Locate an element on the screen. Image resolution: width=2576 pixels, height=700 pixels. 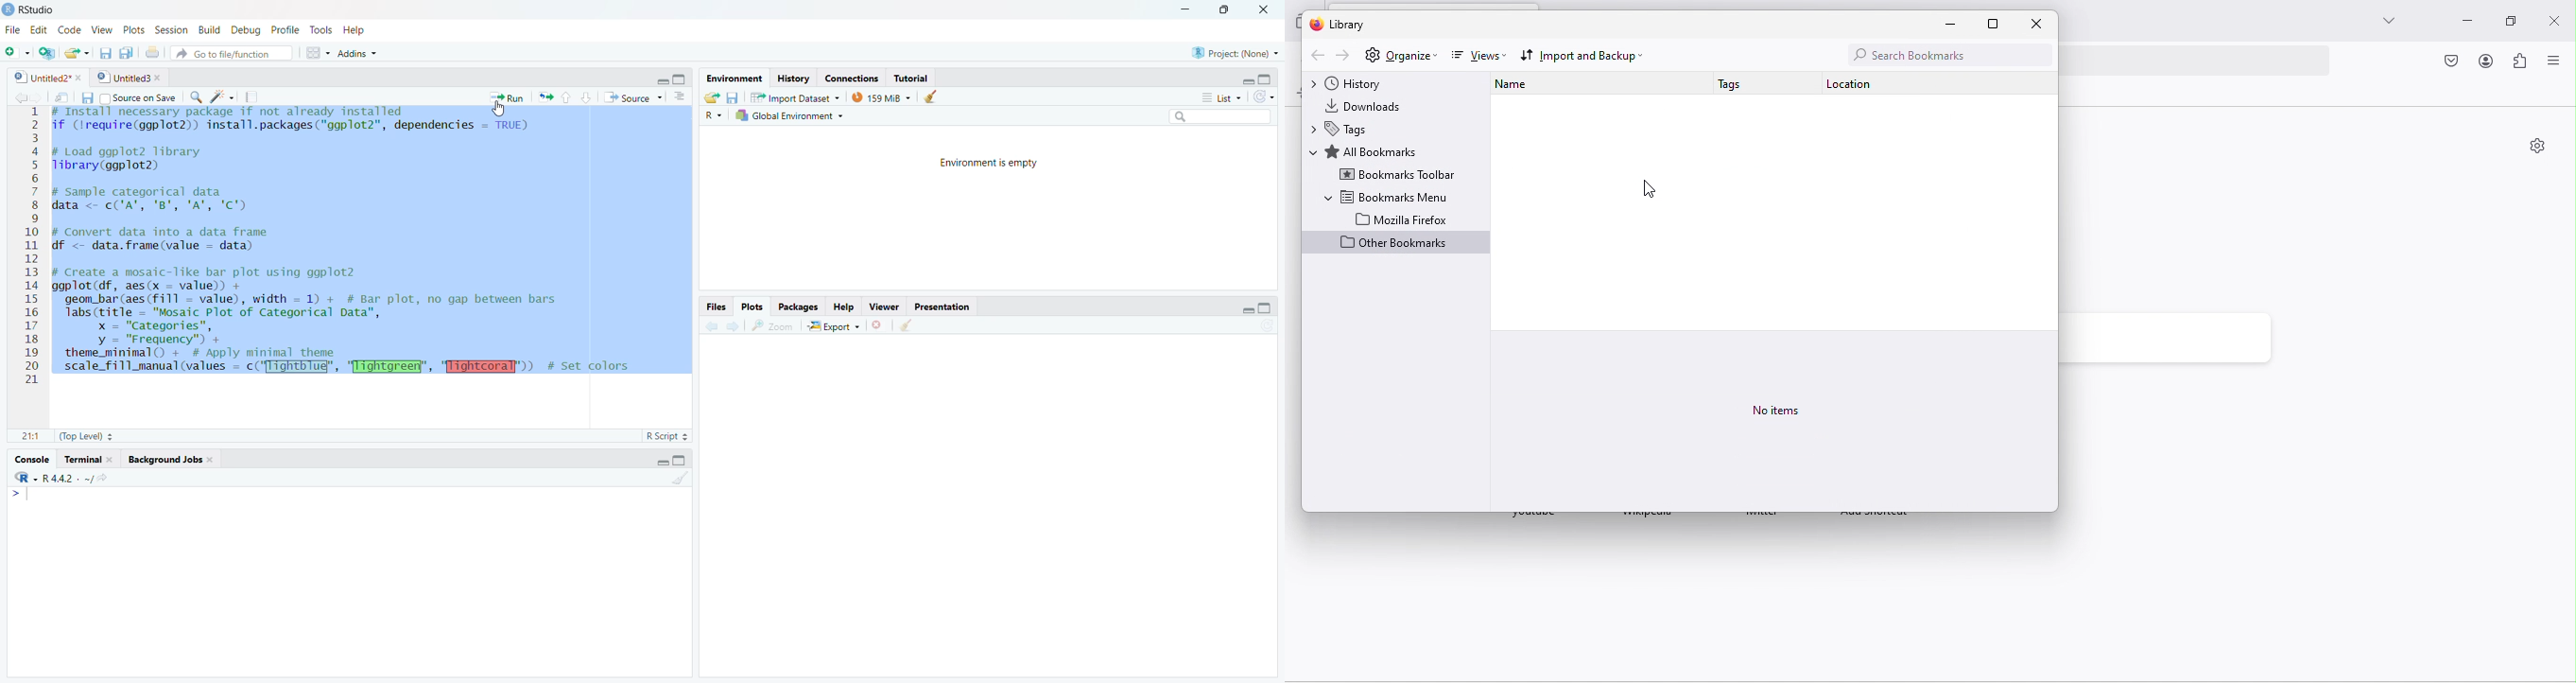
R is located at coordinates (27, 478).